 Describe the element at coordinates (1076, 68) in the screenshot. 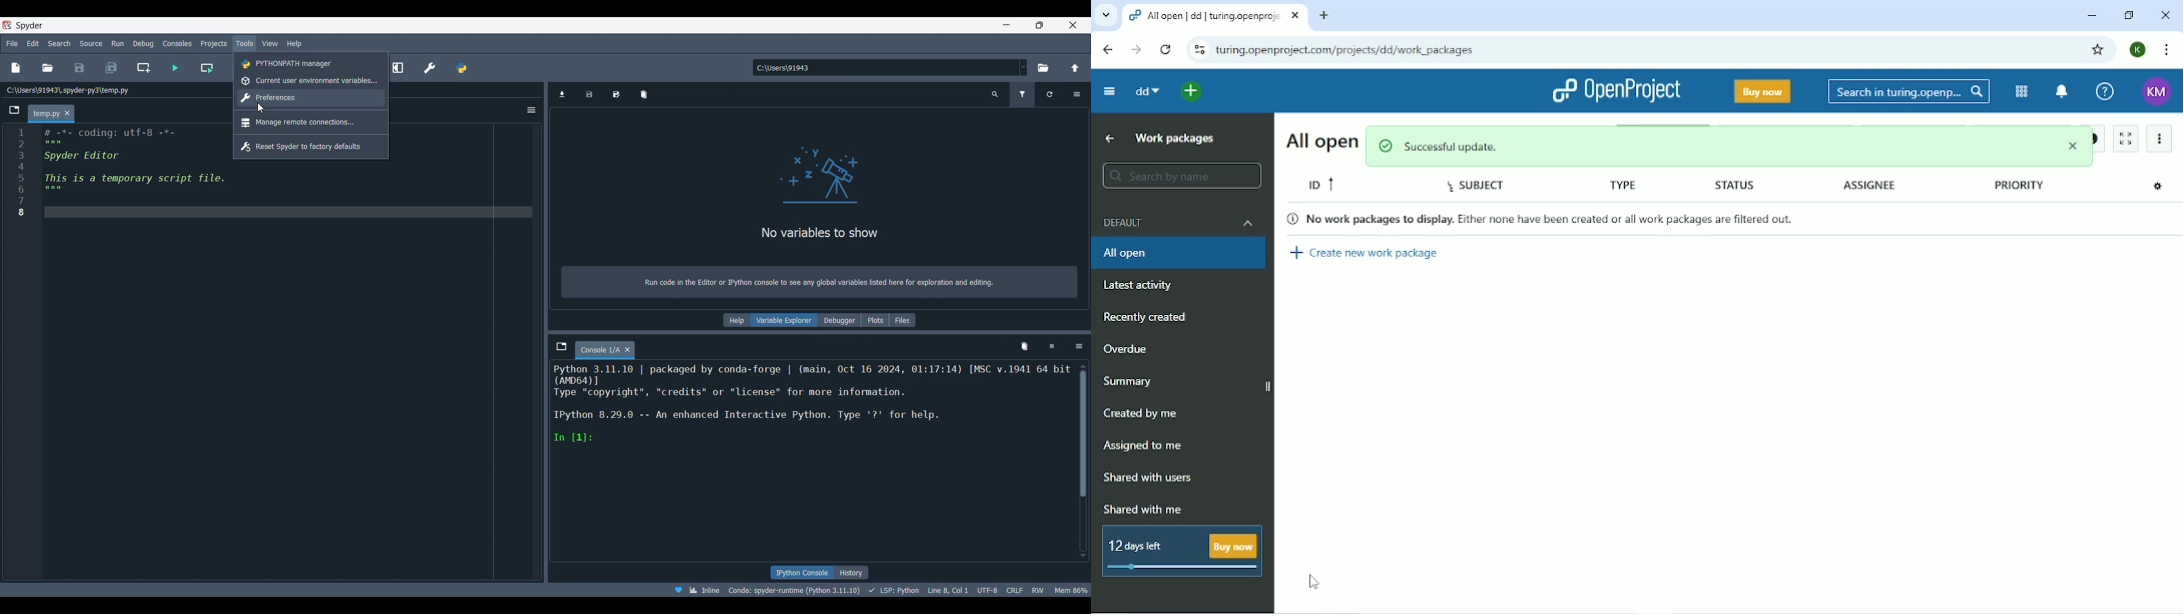

I see `Change to parent directory` at that location.